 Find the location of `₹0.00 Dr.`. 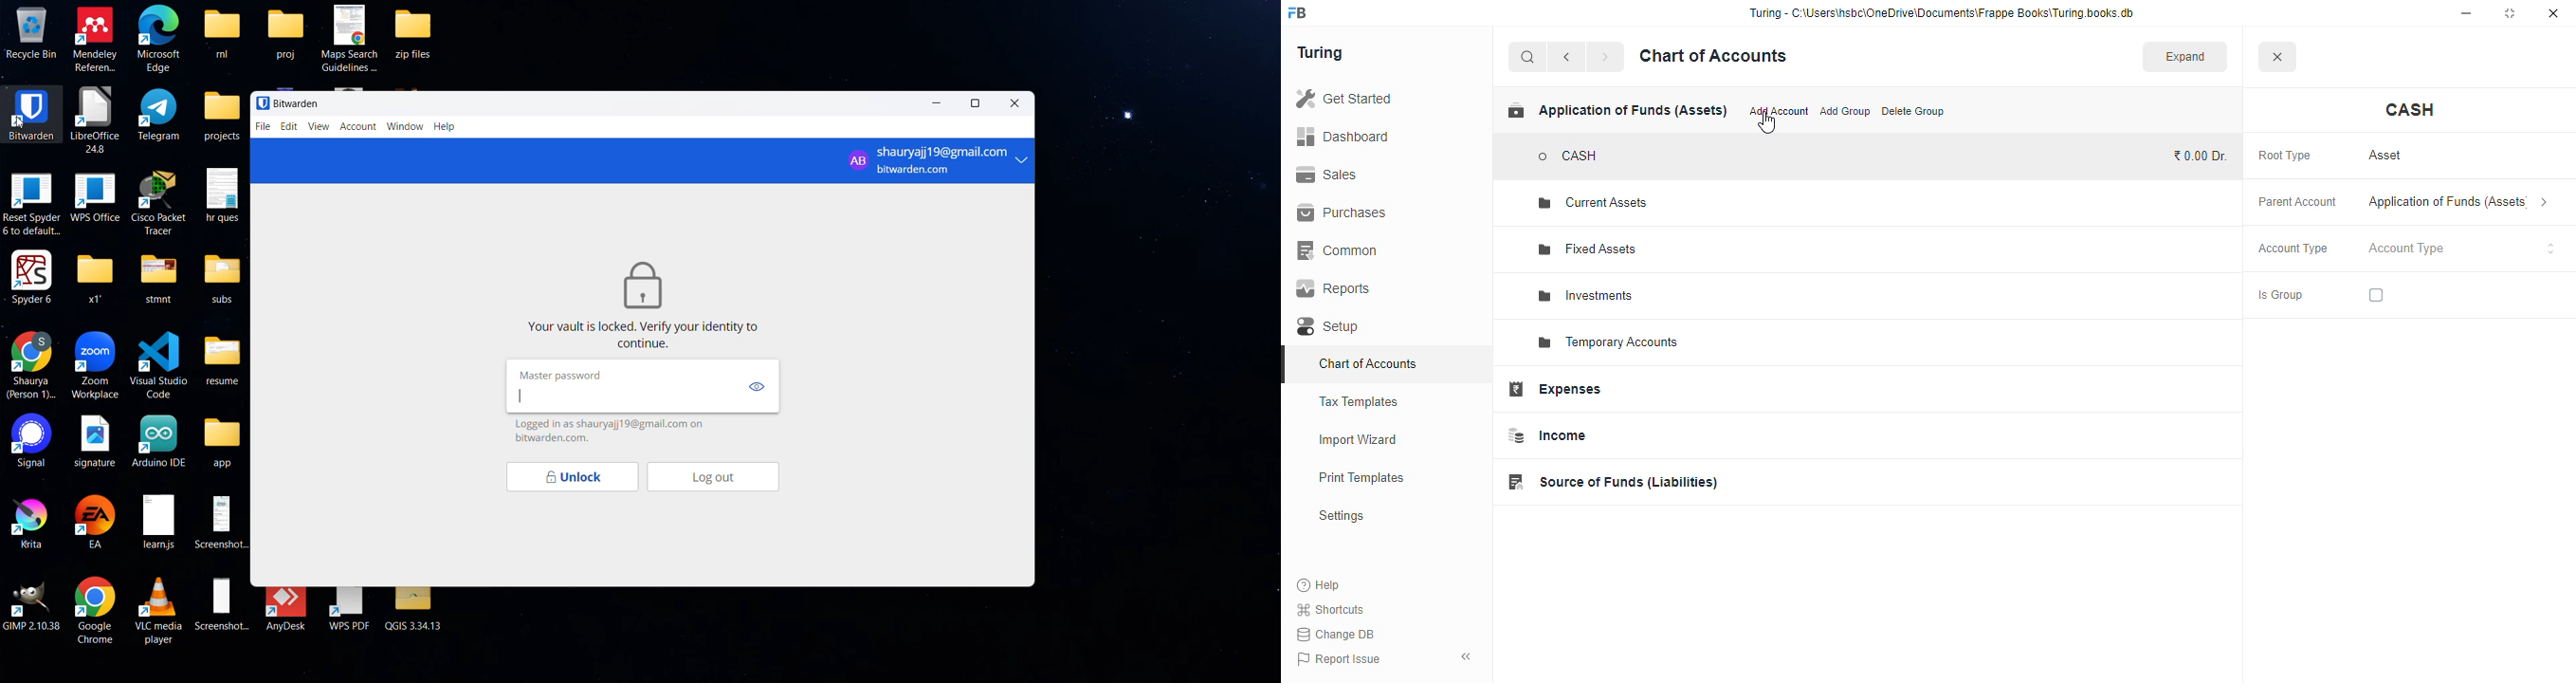

₹0.00 Dr. is located at coordinates (2201, 157).